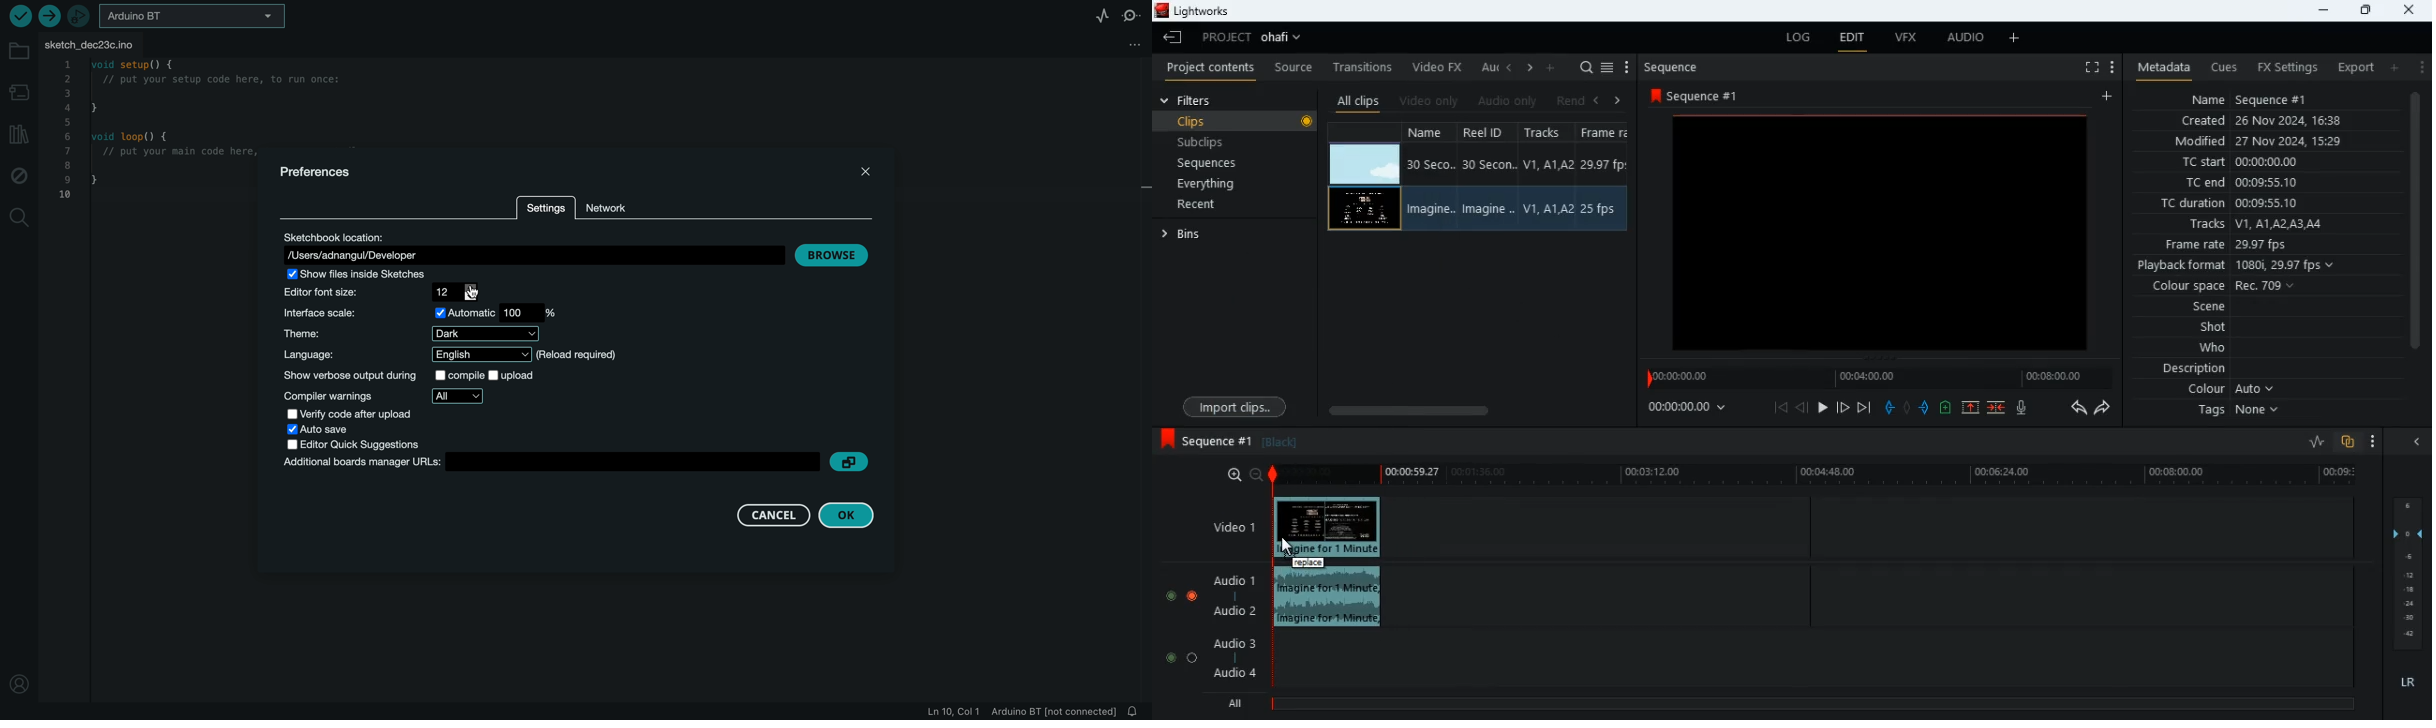 Image resolution: width=2436 pixels, height=728 pixels. I want to click on toggle, so click(1169, 593).